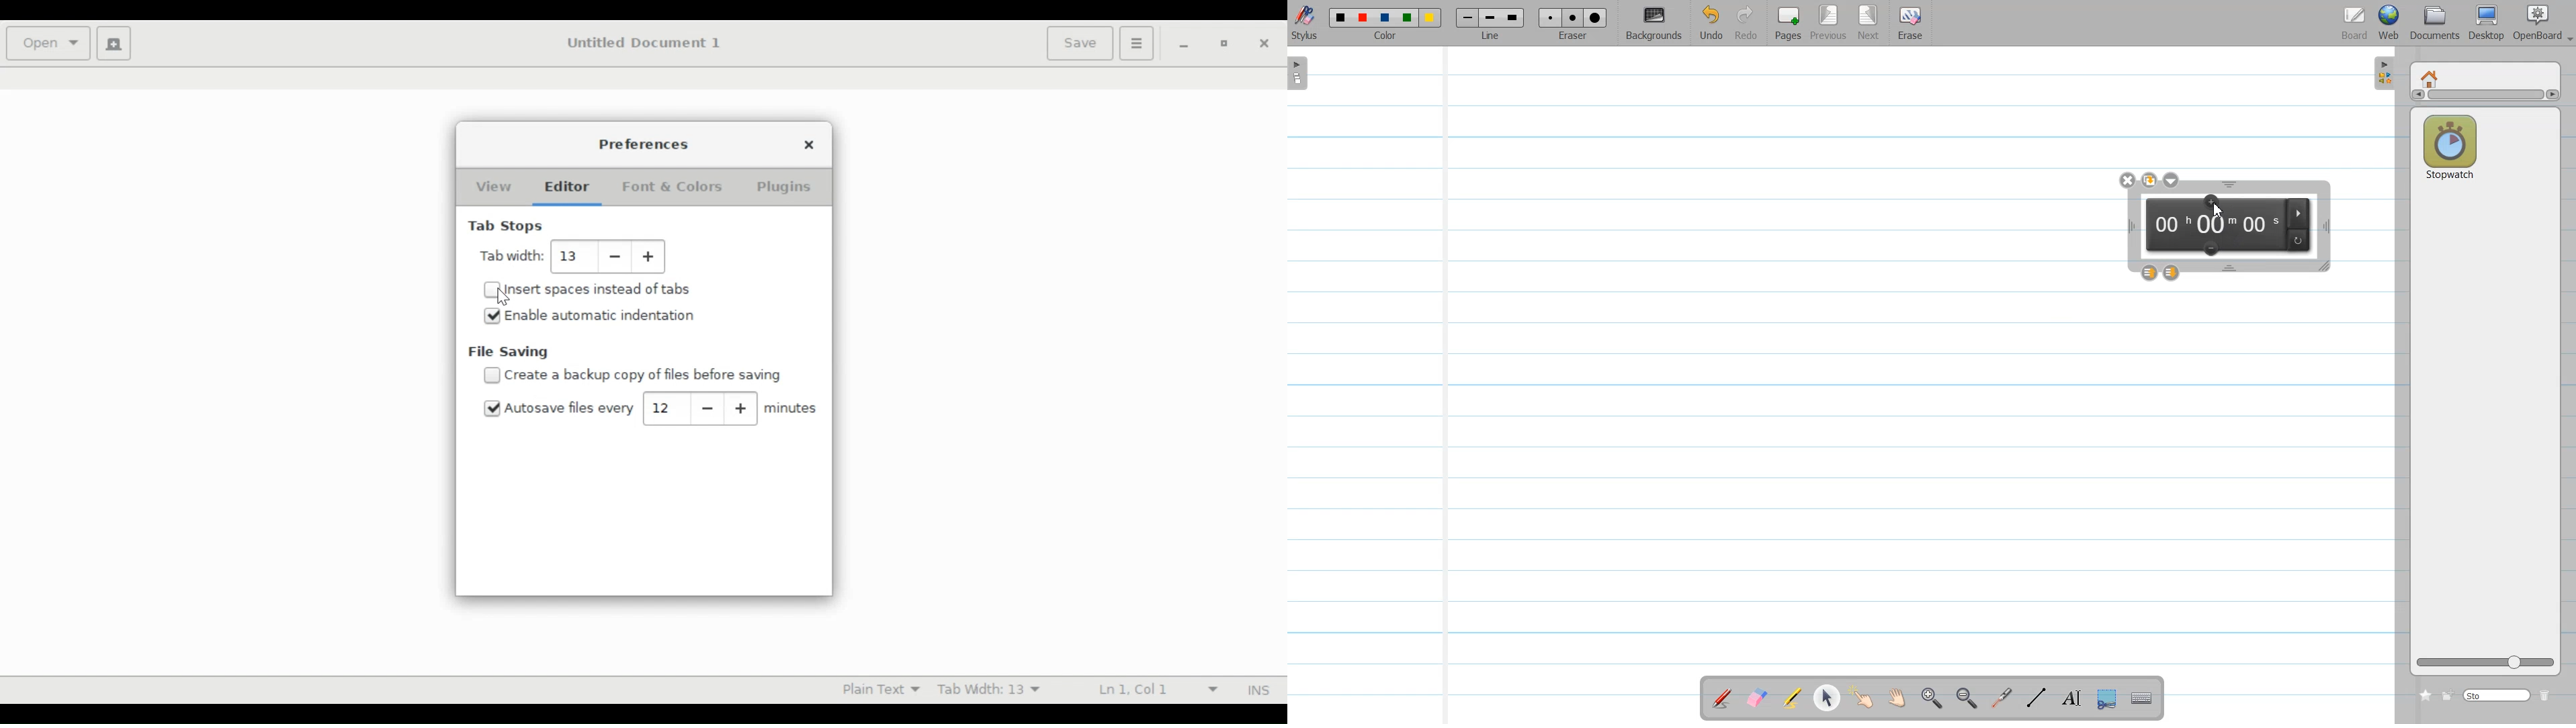 The width and height of the screenshot is (2576, 728). What do you see at coordinates (811, 145) in the screenshot?
I see `Close` at bounding box center [811, 145].